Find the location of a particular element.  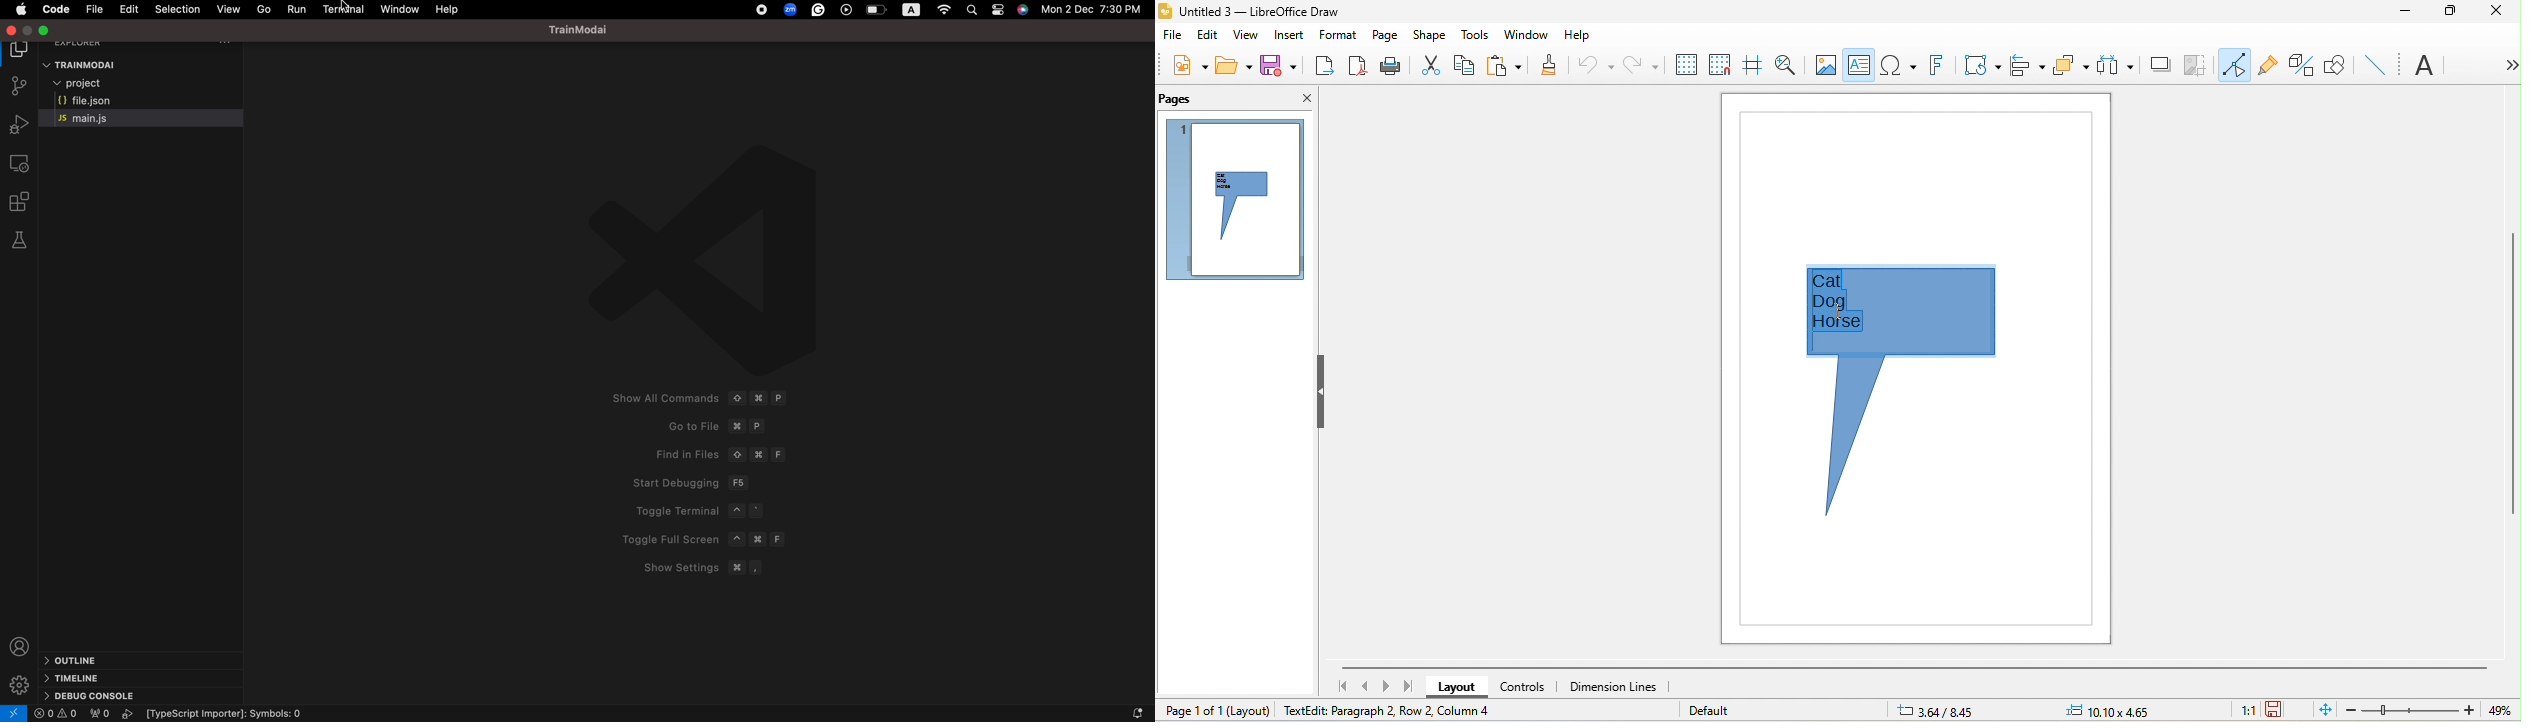

cut is located at coordinates (1429, 65).